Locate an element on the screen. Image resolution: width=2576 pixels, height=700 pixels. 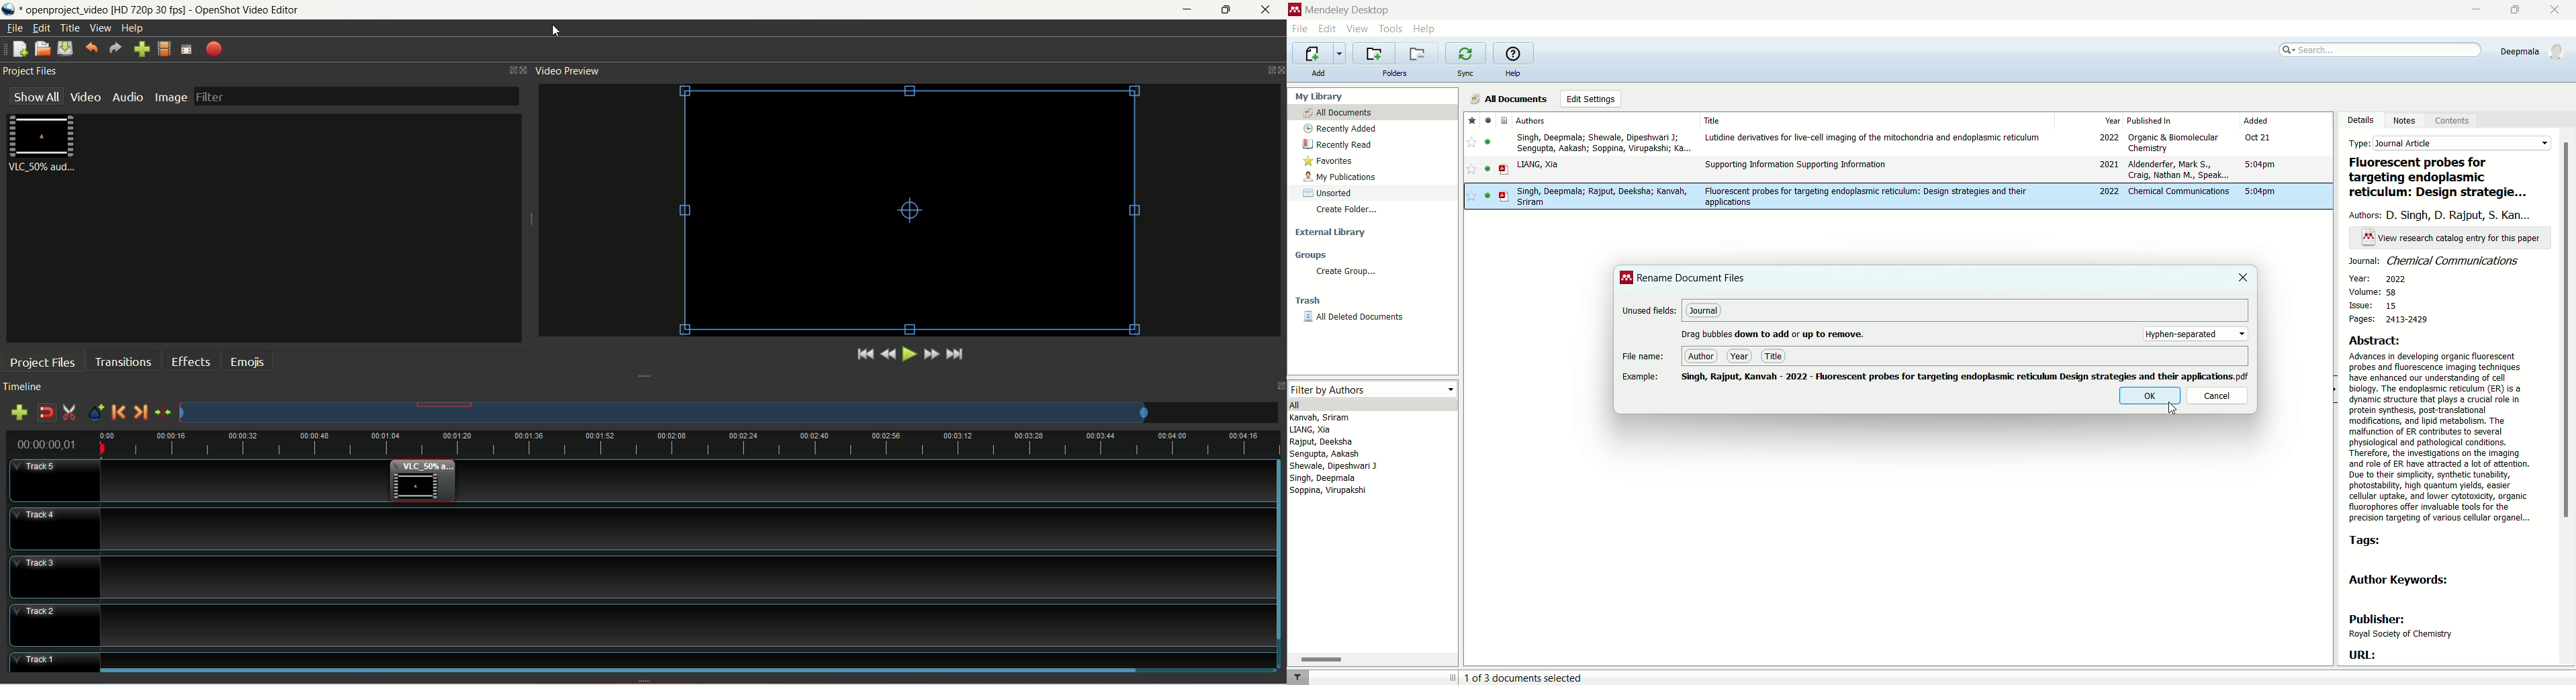
favorite is located at coordinates (1471, 120).